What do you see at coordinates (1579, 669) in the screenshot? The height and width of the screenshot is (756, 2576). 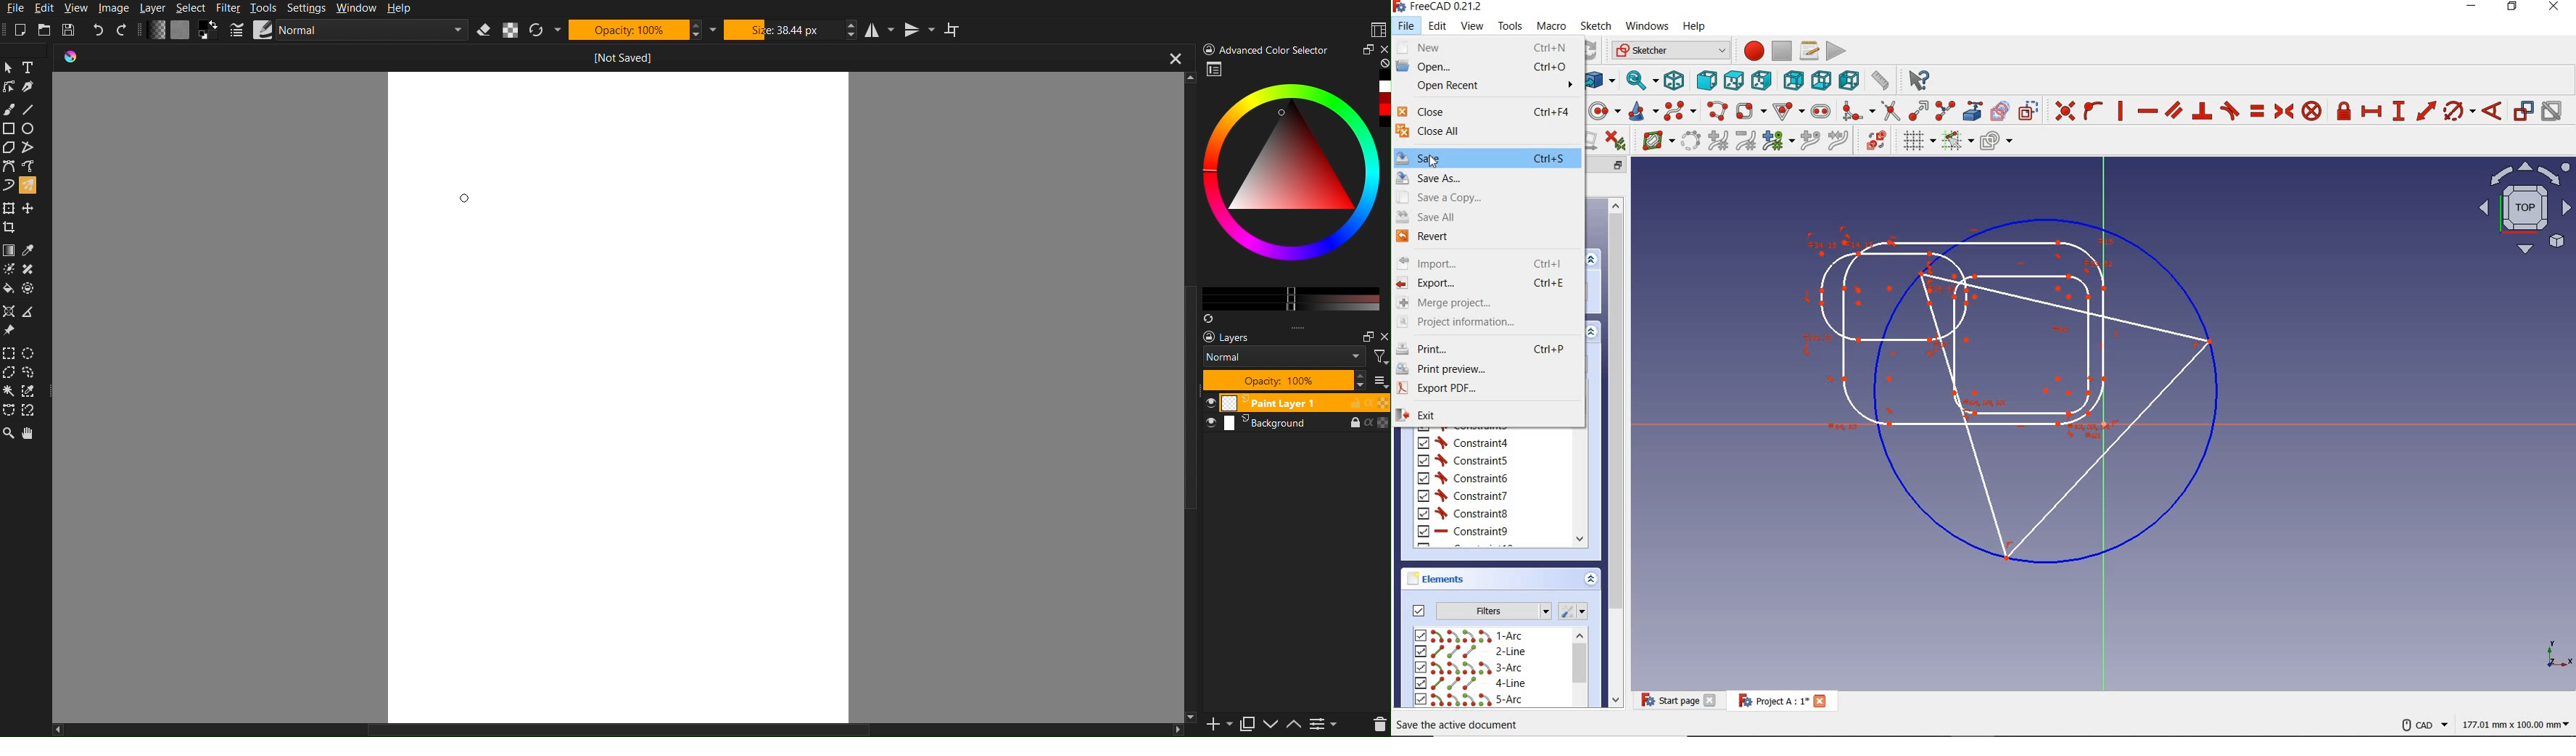 I see `scrollbar` at bounding box center [1579, 669].